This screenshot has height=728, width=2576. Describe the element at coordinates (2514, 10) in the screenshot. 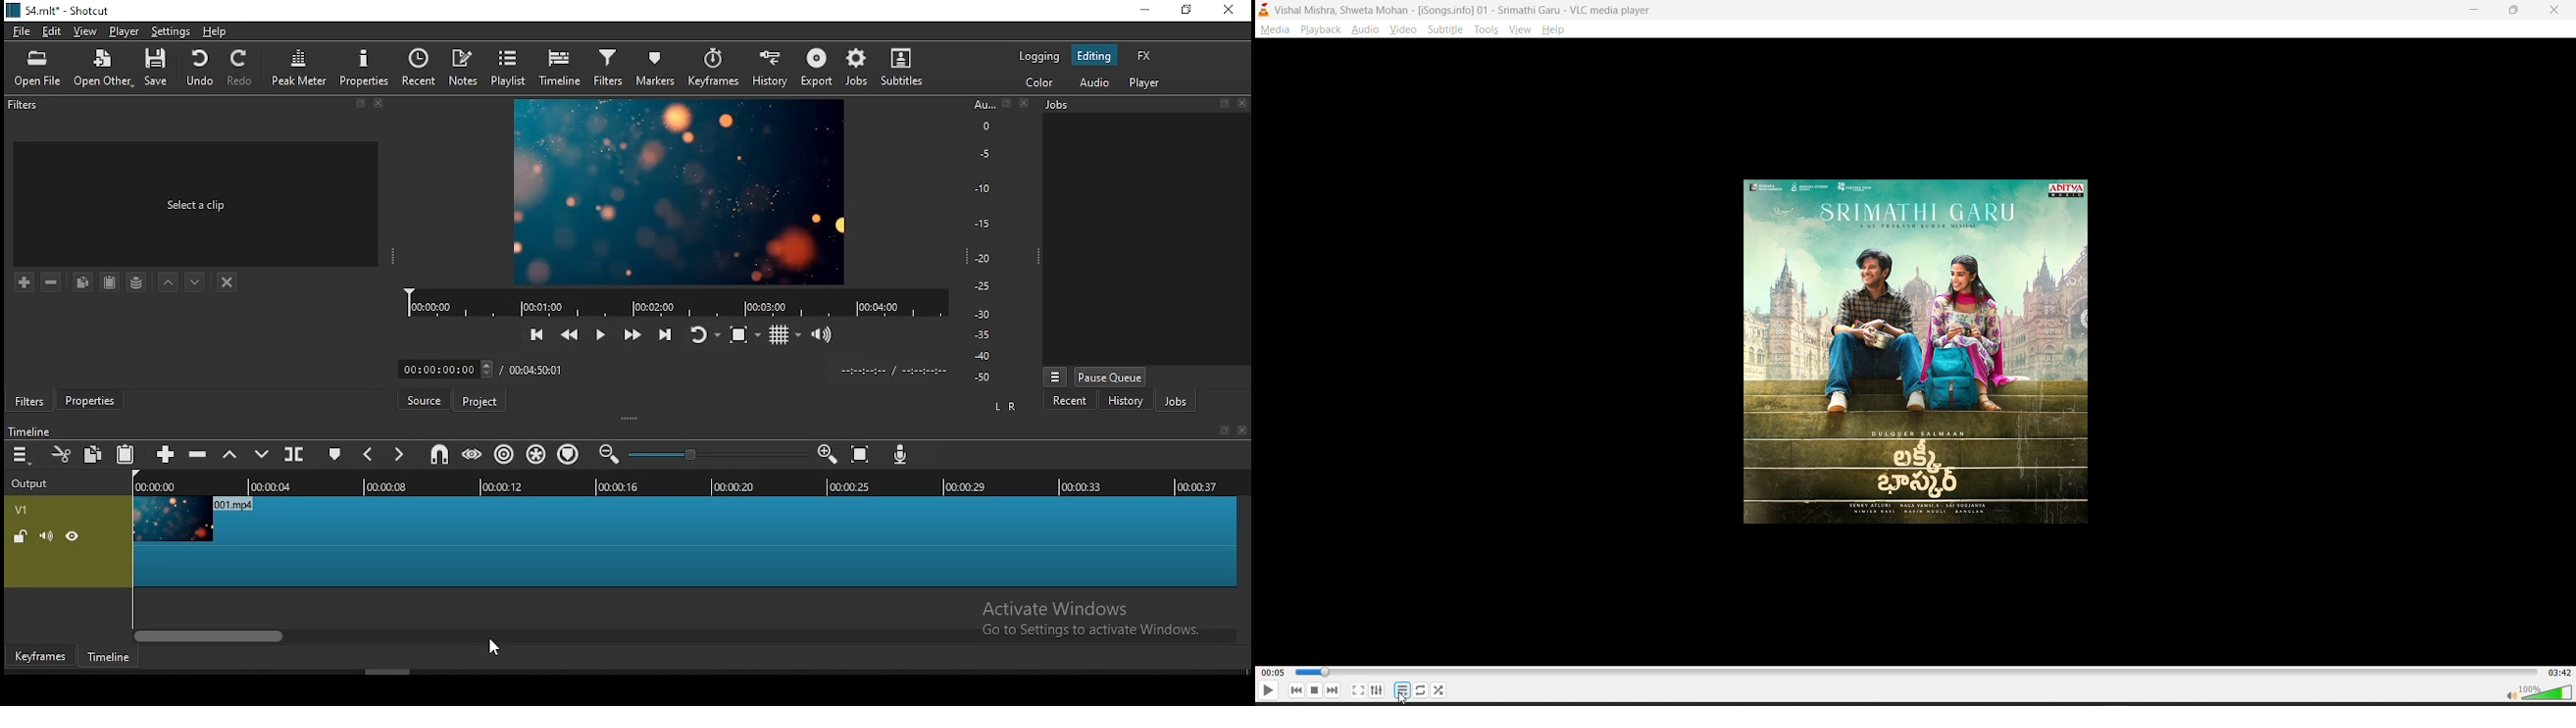

I see `Maximize` at that location.